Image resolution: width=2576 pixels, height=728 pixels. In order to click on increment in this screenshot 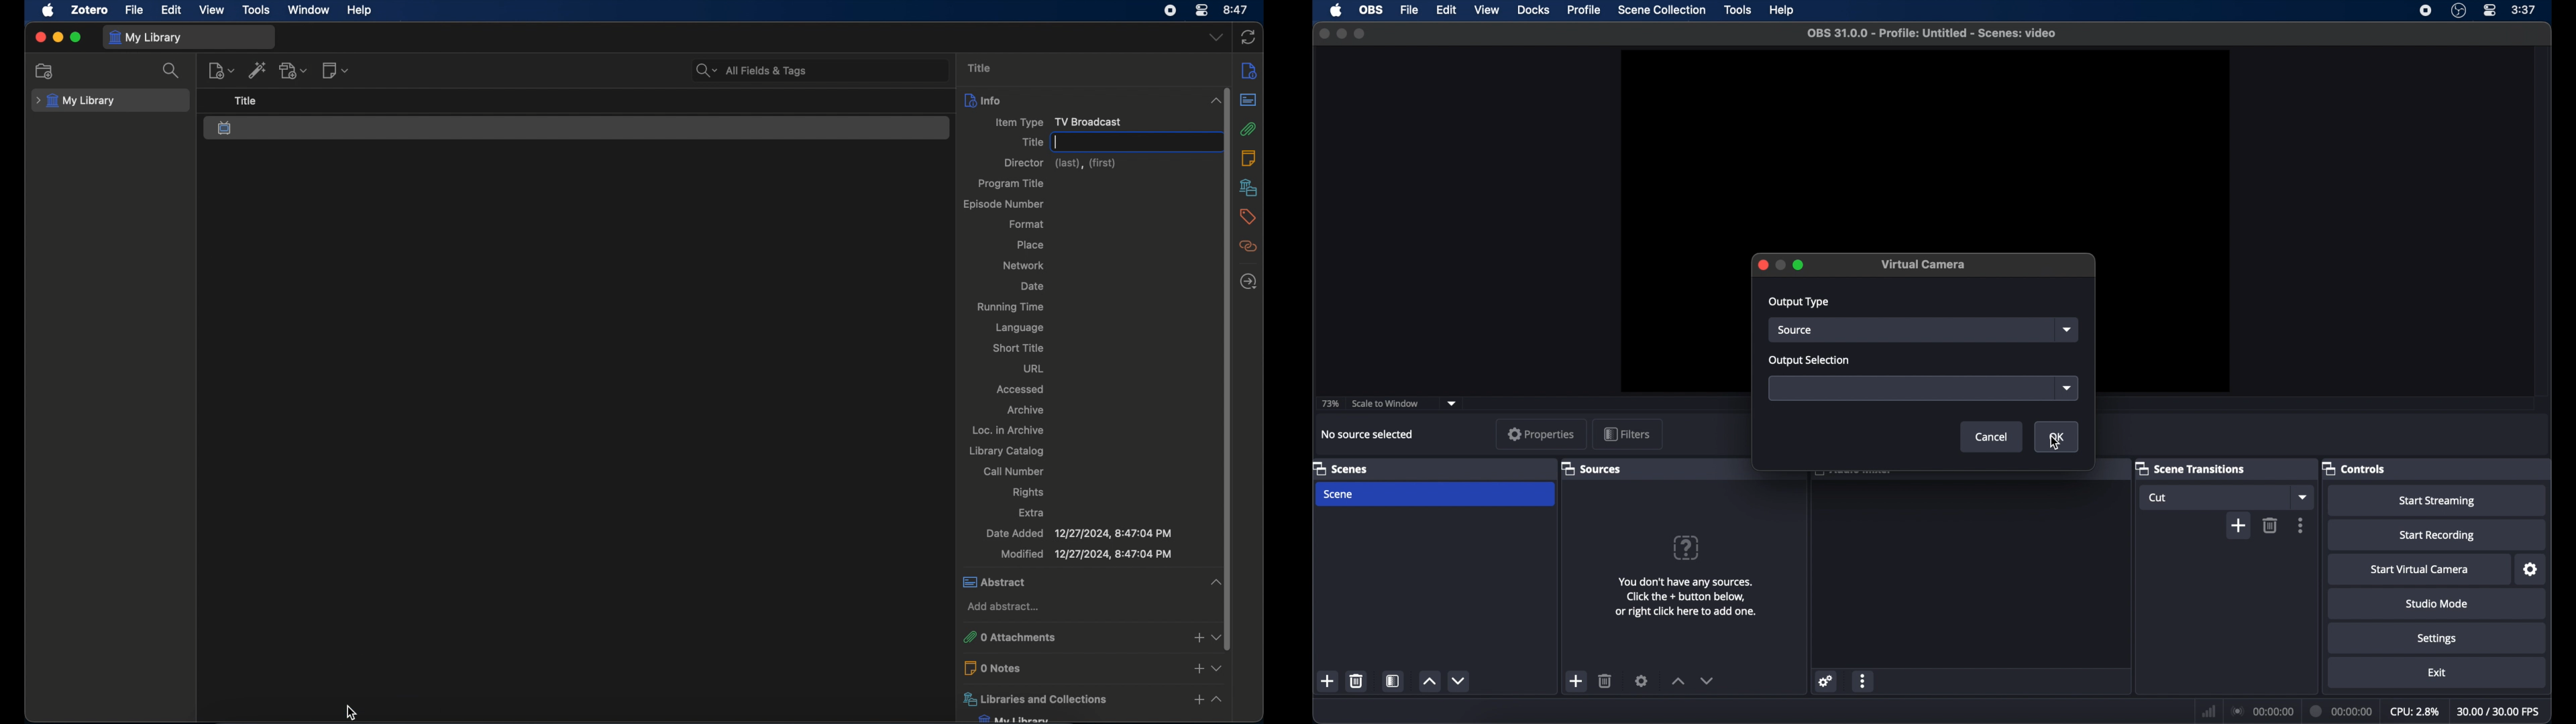, I will do `click(1677, 681)`.